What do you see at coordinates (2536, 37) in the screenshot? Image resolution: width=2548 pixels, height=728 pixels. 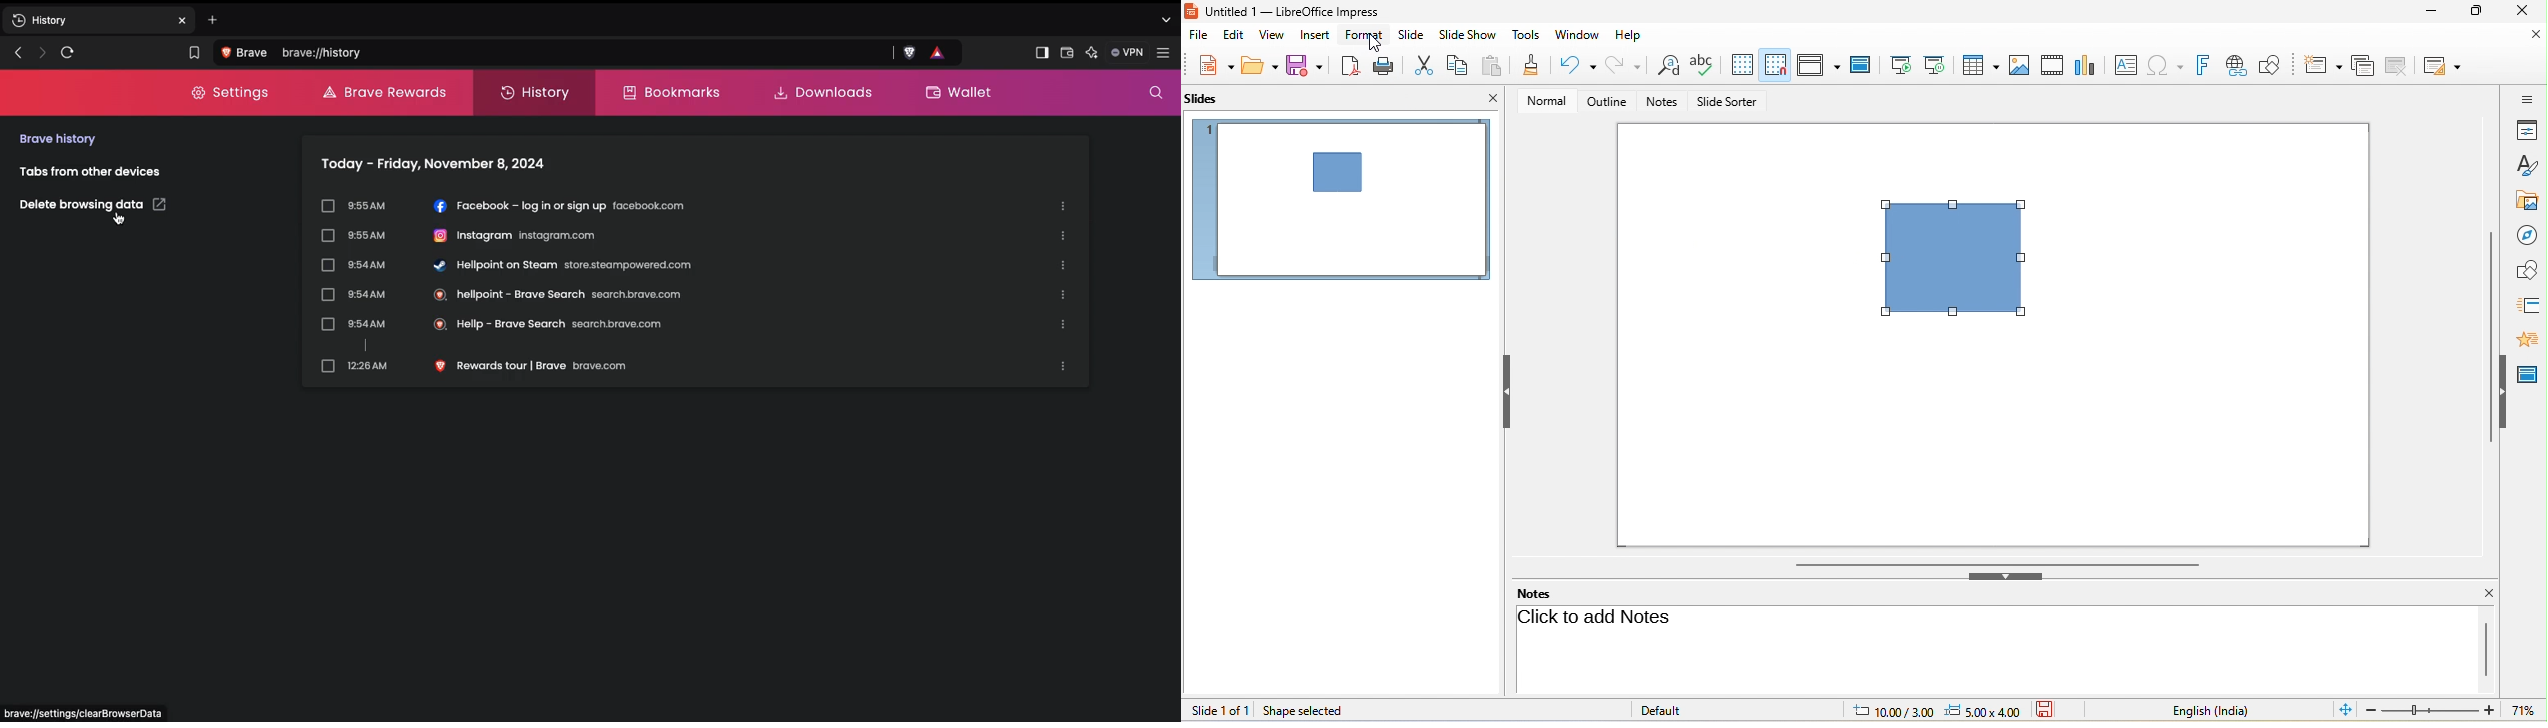 I see `close` at bounding box center [2536, 37].